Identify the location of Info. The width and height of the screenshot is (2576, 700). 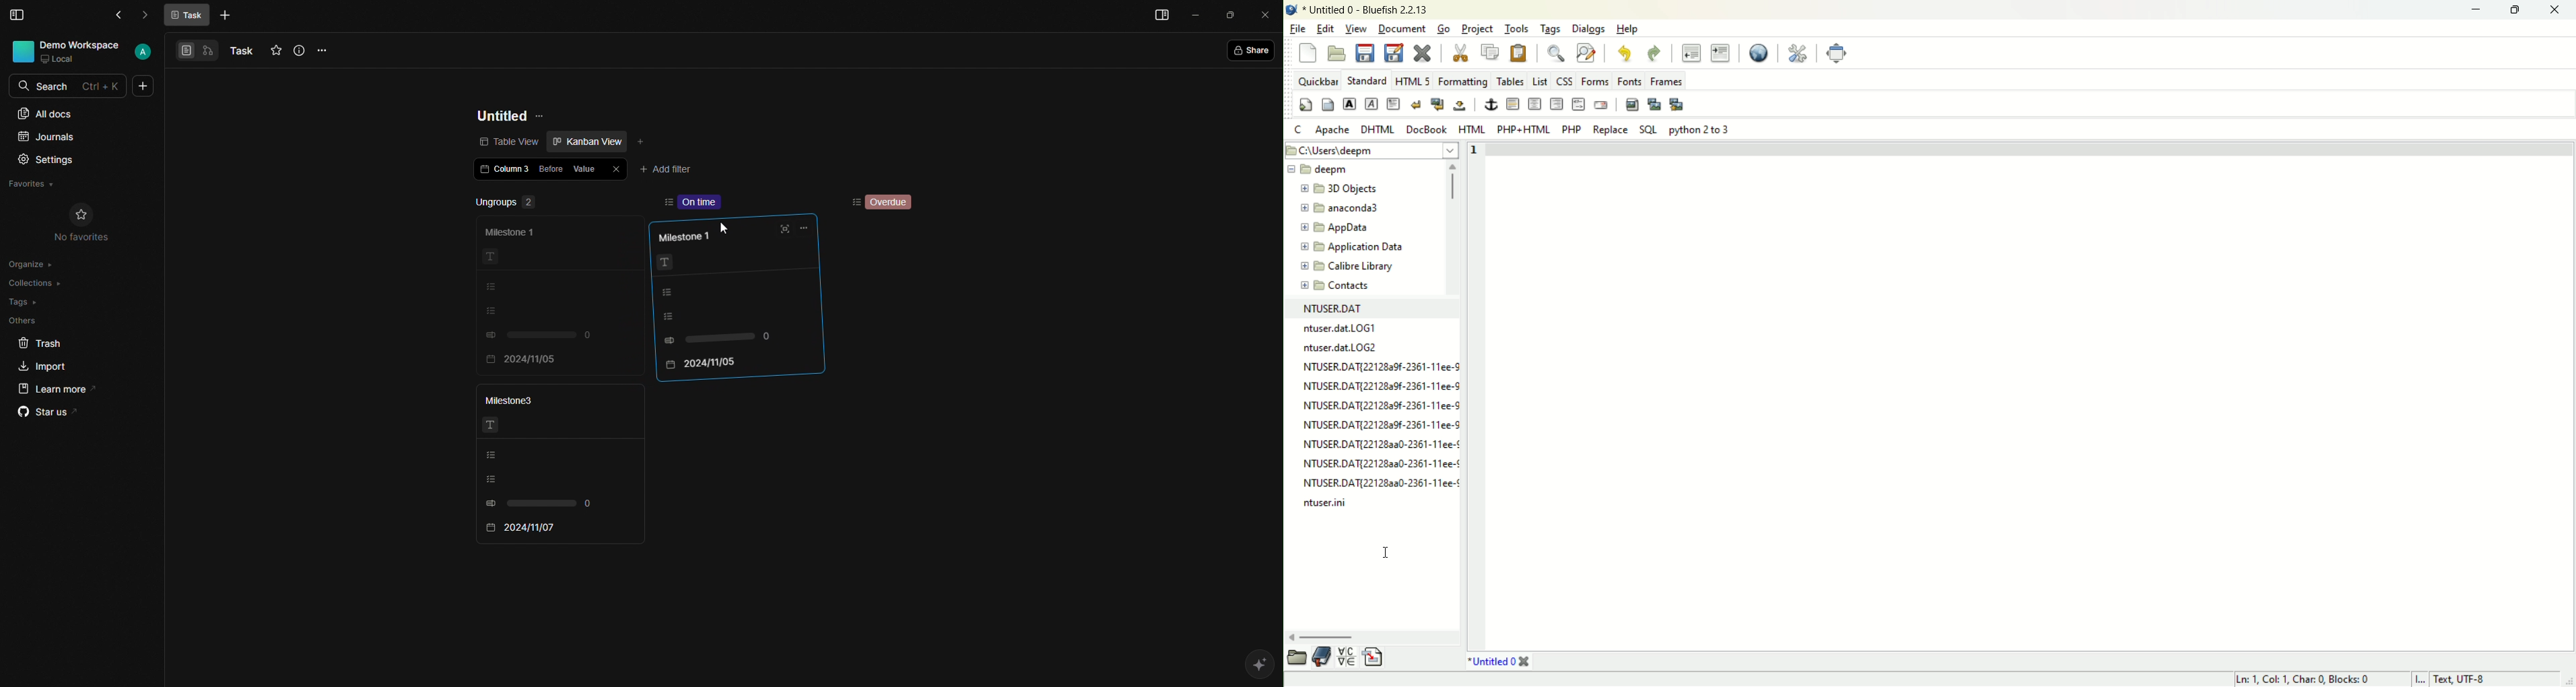
(298, 50).